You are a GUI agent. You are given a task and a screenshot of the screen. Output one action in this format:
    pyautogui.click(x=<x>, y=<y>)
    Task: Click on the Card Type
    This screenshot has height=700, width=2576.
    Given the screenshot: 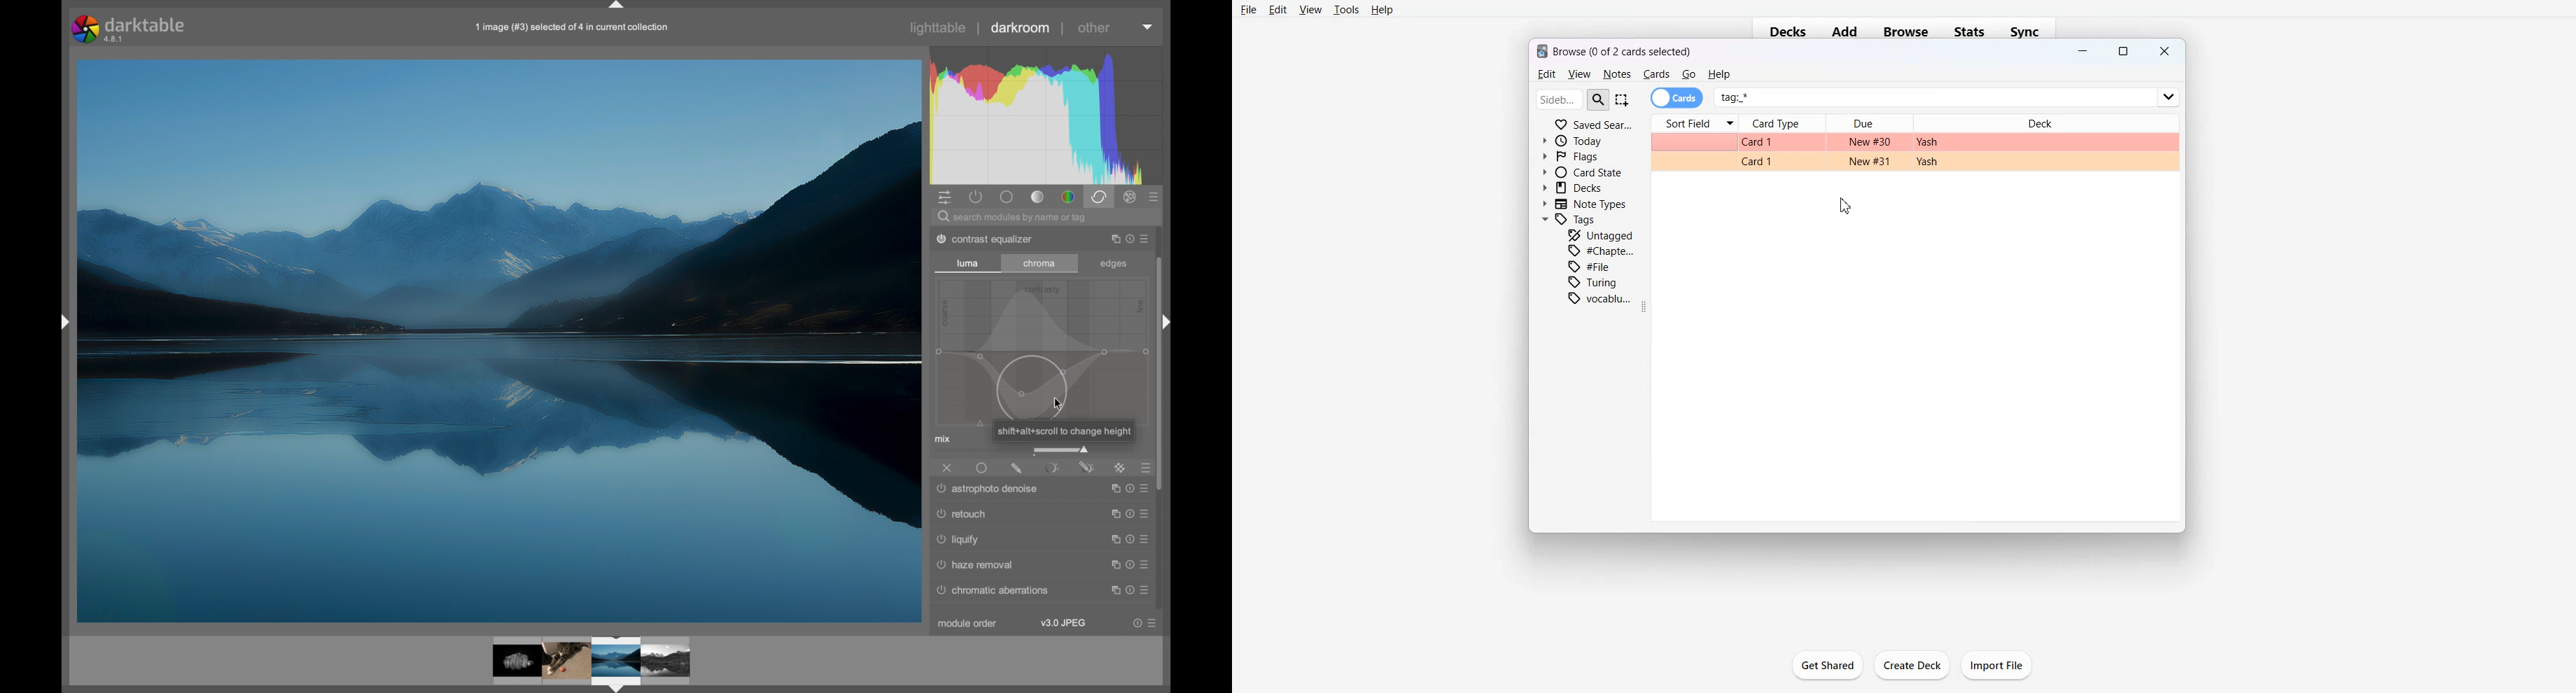 What is the action you would take?
    pyautogui.click(x=1784, y=123)
    